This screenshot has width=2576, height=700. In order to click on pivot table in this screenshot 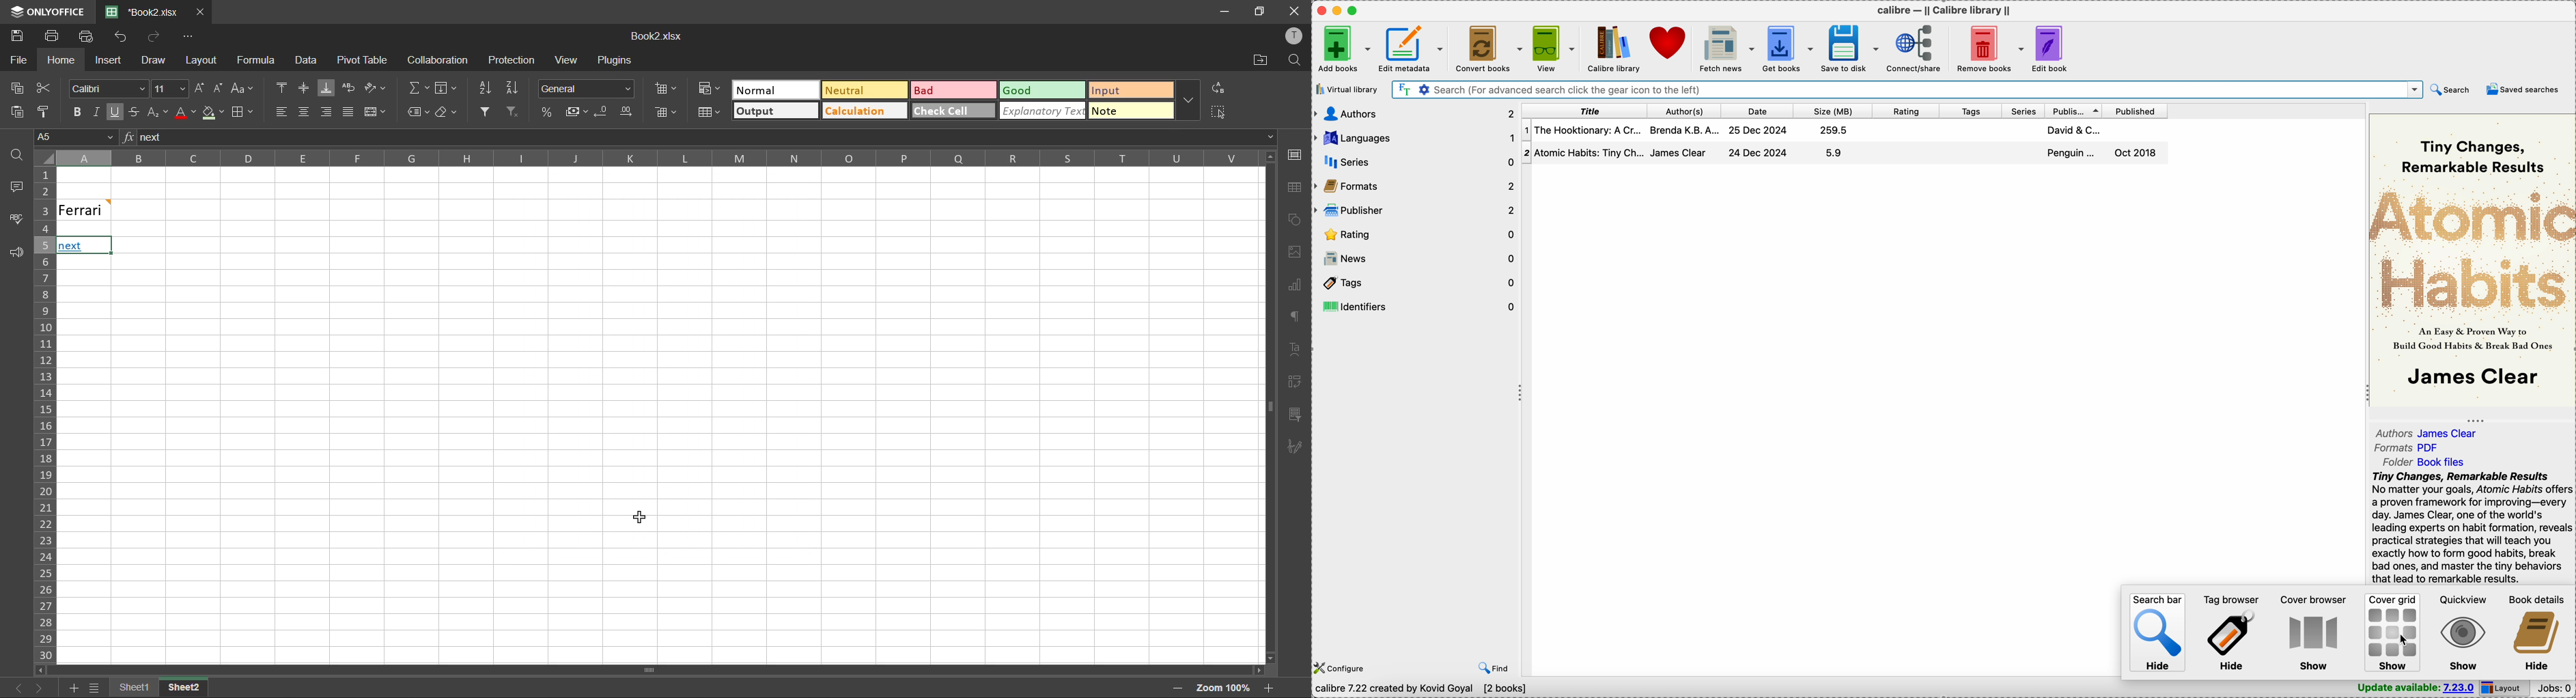, I will do `click(1295, 382)`.